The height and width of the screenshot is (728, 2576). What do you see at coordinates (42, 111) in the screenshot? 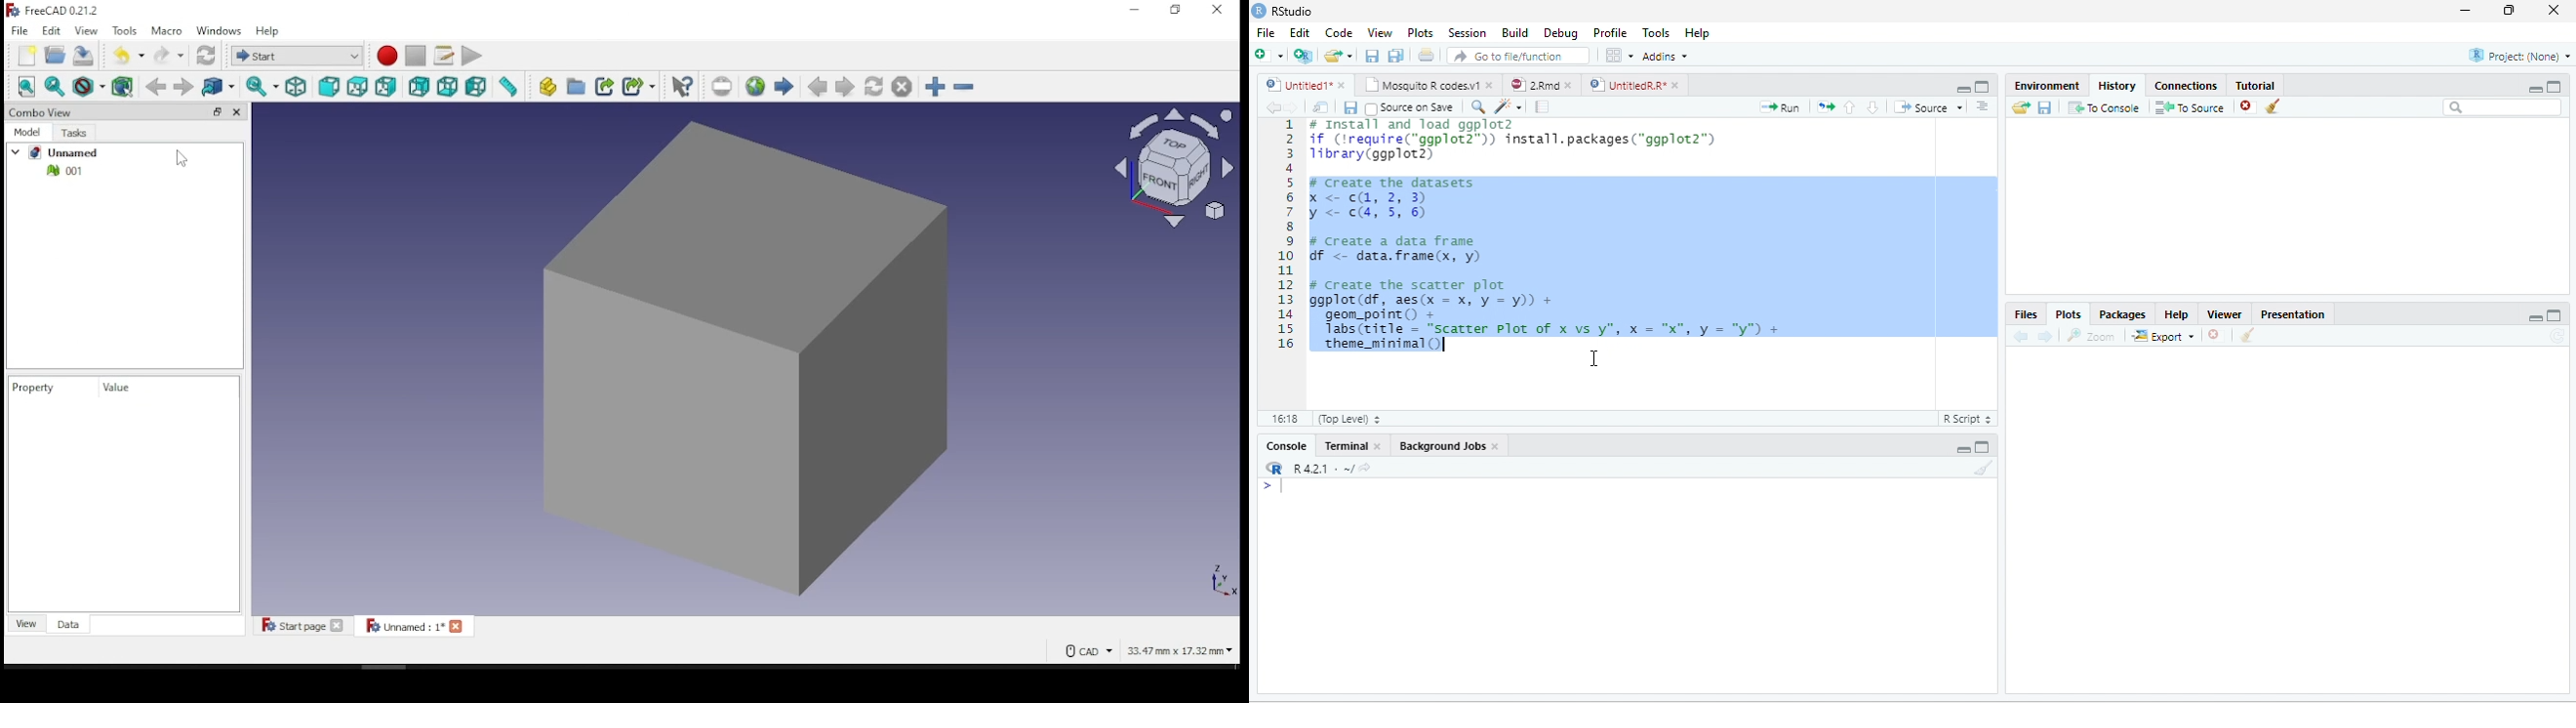
I see `combo view` at bounding box center [42, 111].